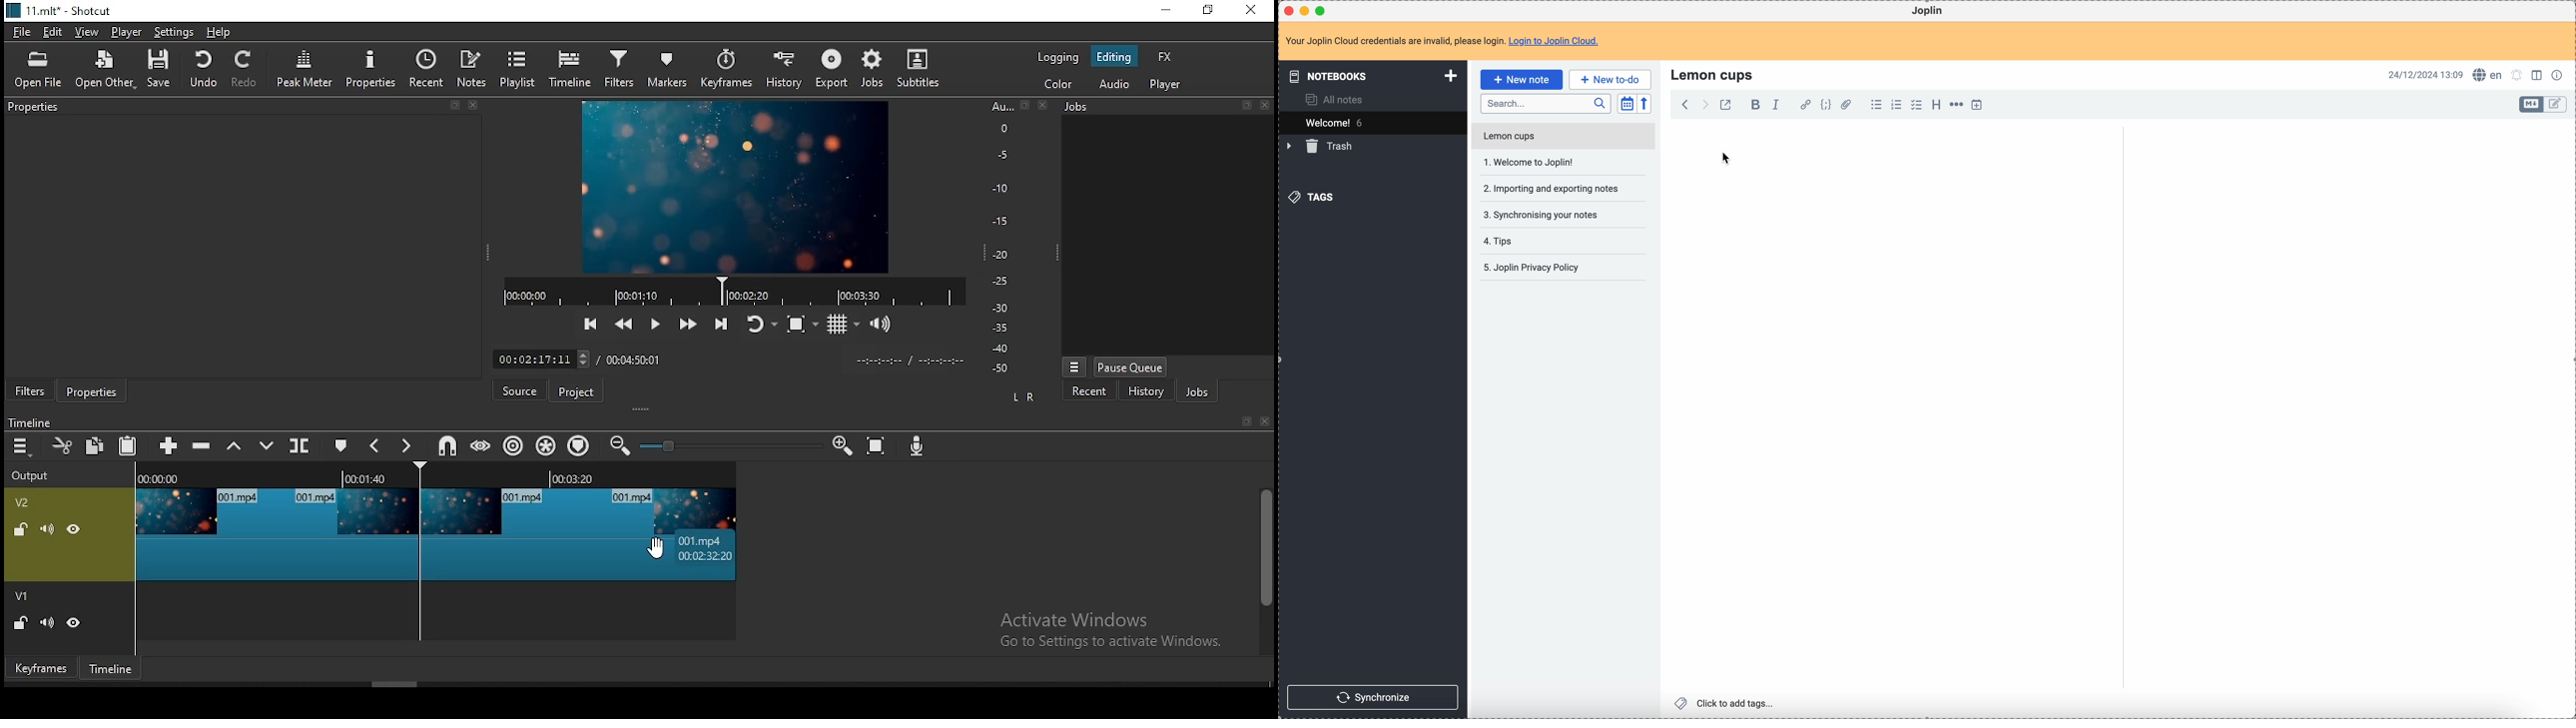 The image size is (2576, 728). I want to click on project, so click(578, 391).